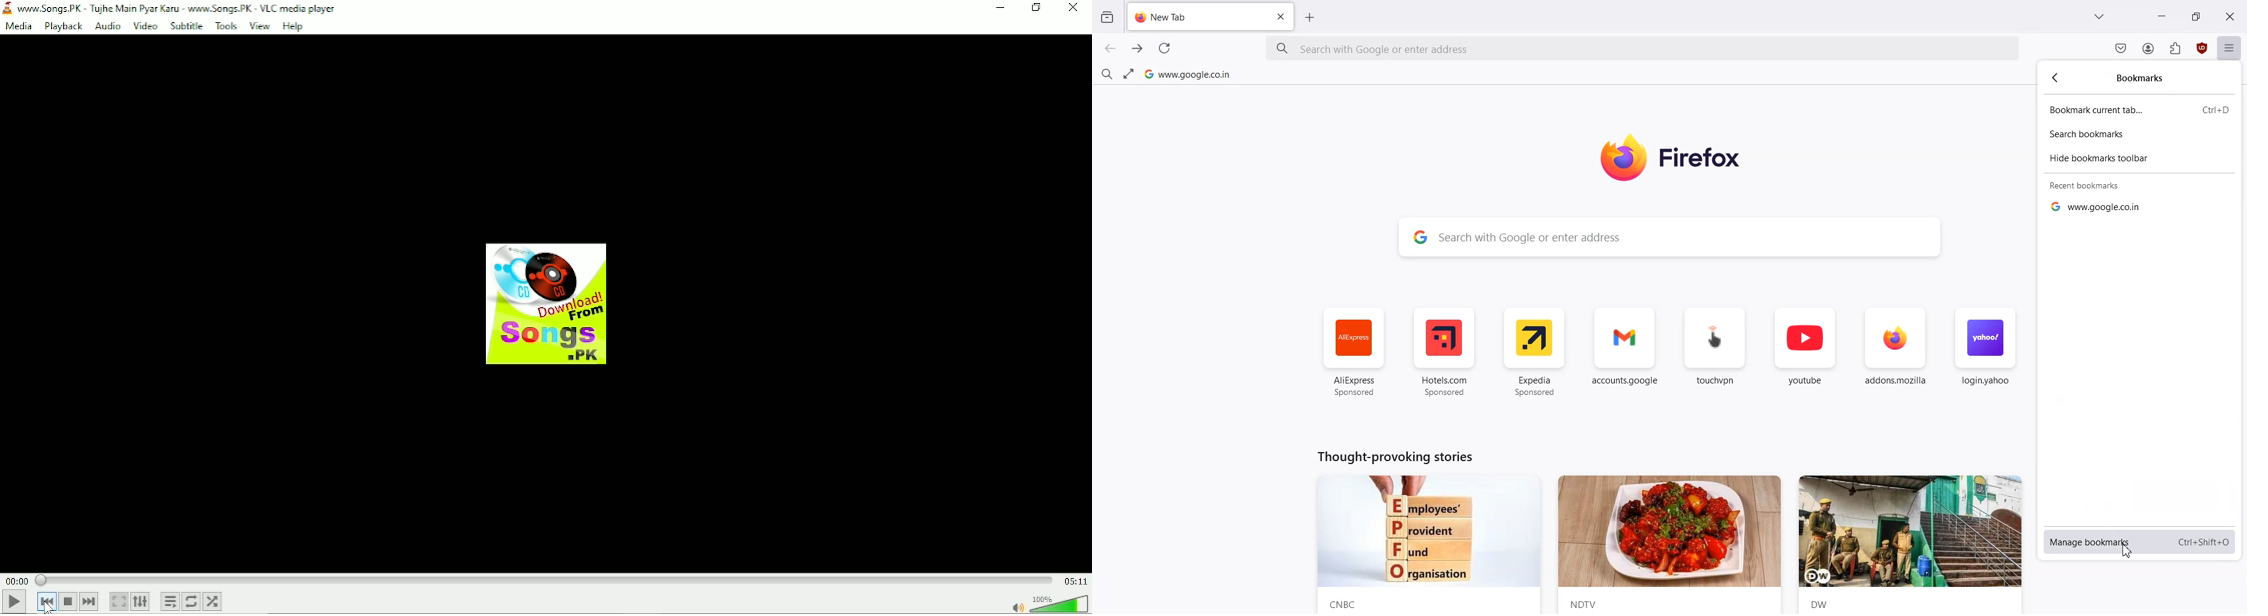 The image size is (2268, 616). What do you see at coordinates (2230, 46) in the screenshot?
I see `Open application menu` at bounding box center [2230, 46].